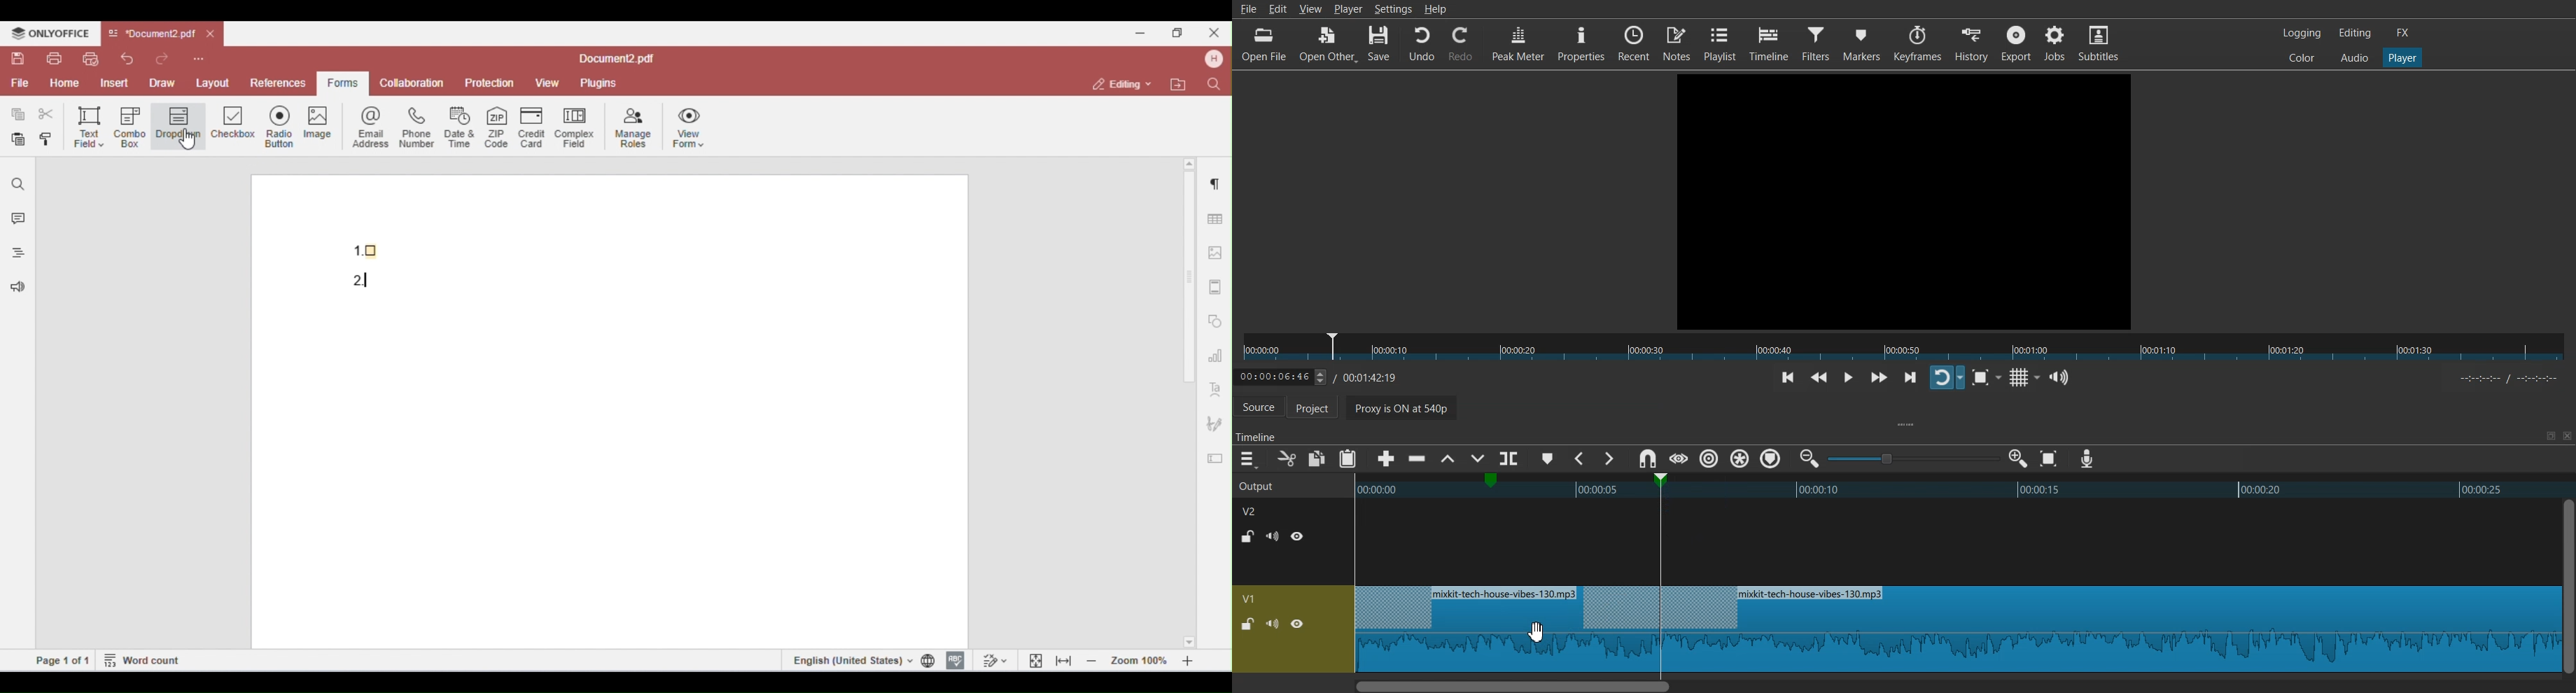  What do you see at coordinates (1281, 9) in the screenshot?
I see `Edit` at bounding box center [1281, 9].